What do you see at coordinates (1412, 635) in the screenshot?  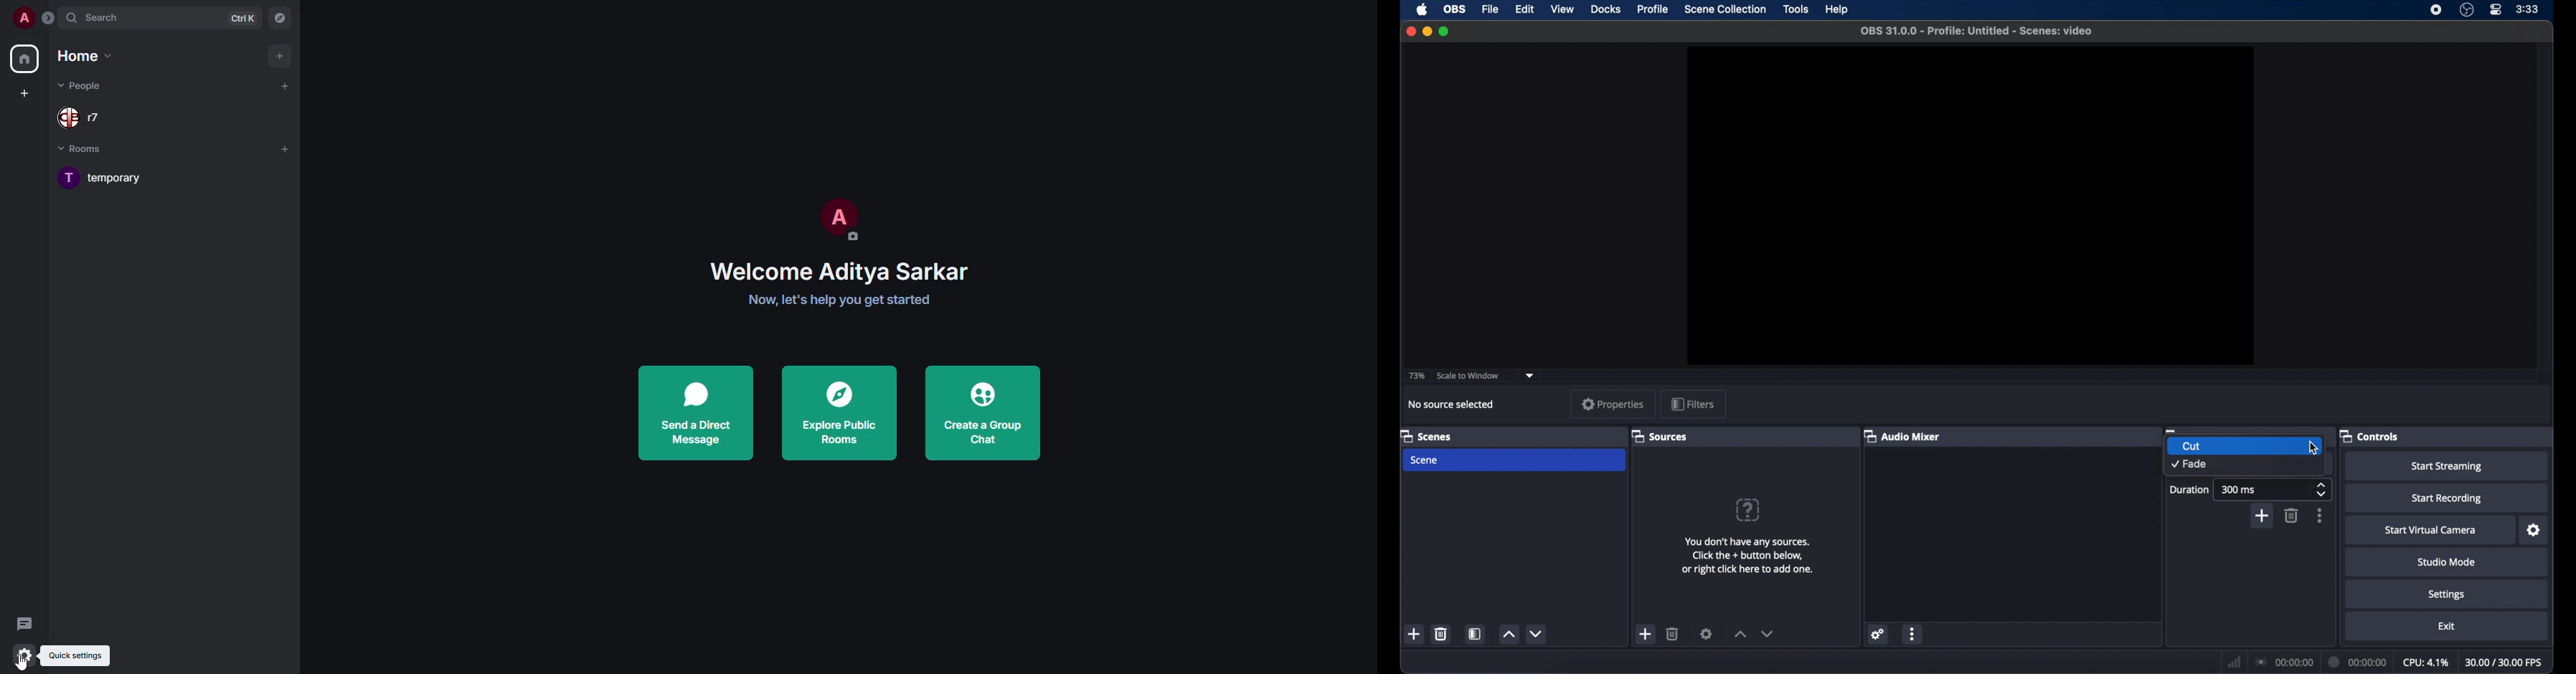 I see `add` at bounding box center [1412, 635].